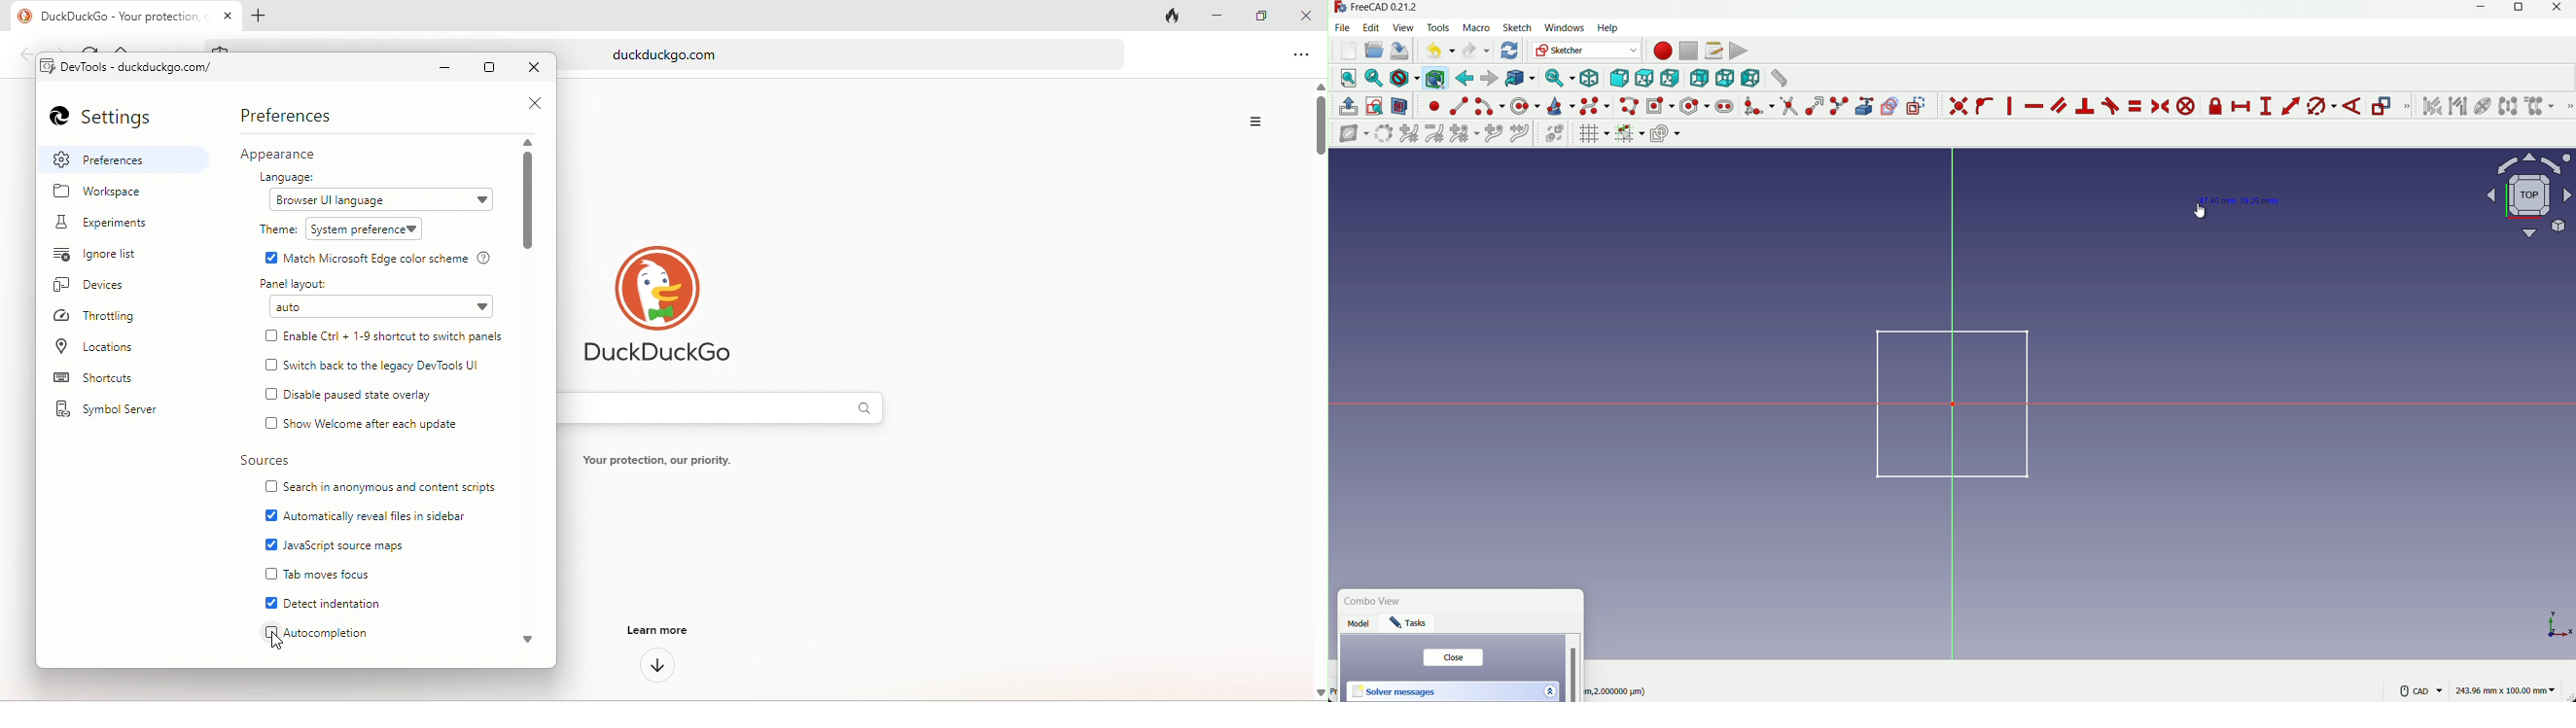 The image size is (2576, 728). What do you see at coordinates (352, 543) in the screenshot?
I see `java script source maps` at bounding box center [352, 543].